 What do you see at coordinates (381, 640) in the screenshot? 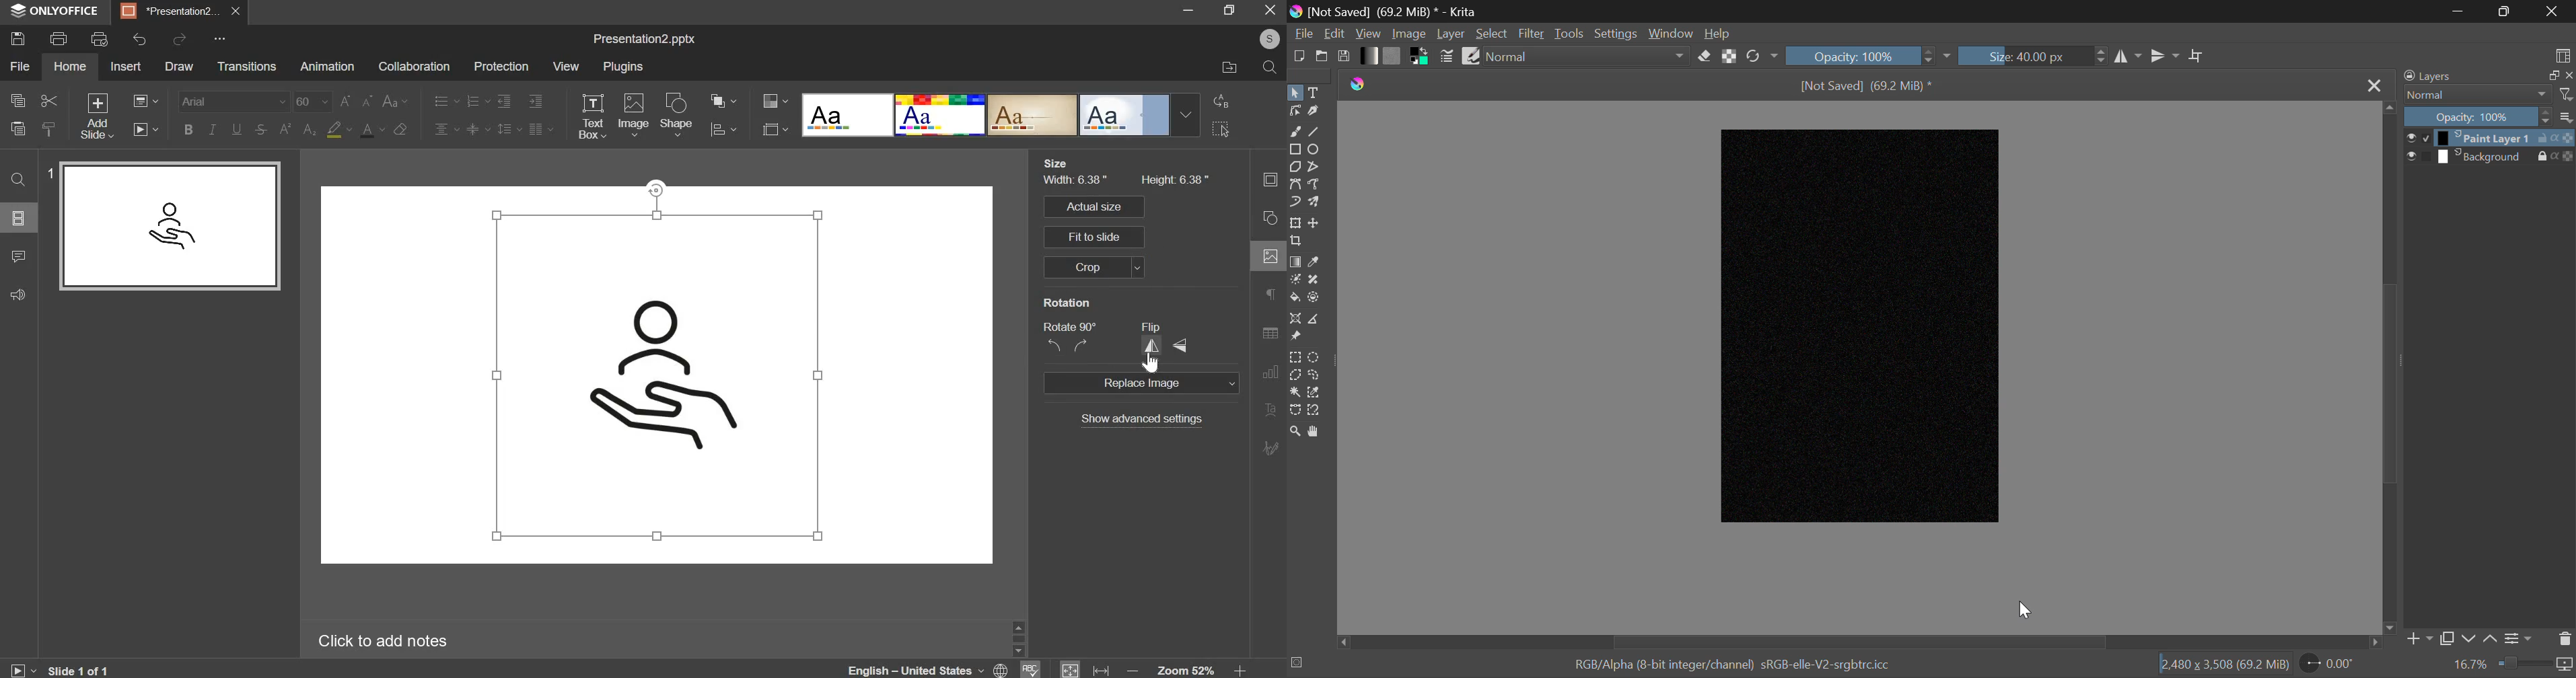
I see `Click to add notes` at bounding box center [381, 640].